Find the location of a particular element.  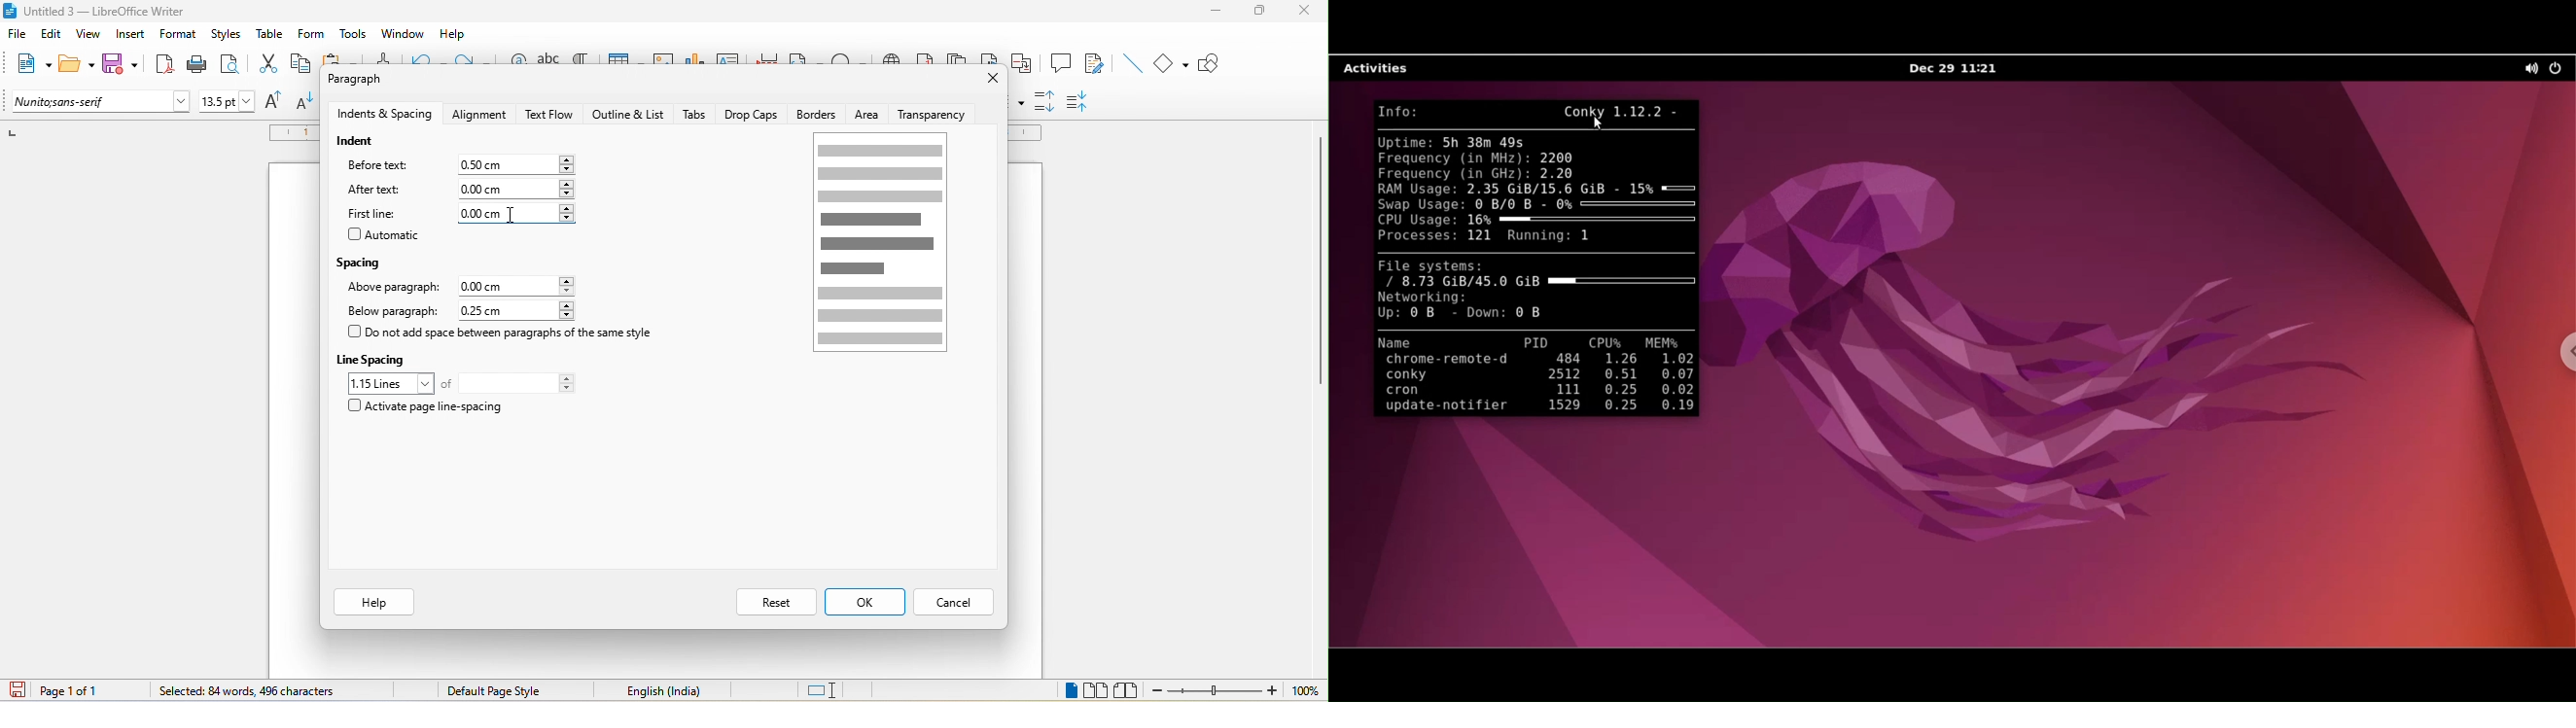

spacing is located at coordinates (367, 265).